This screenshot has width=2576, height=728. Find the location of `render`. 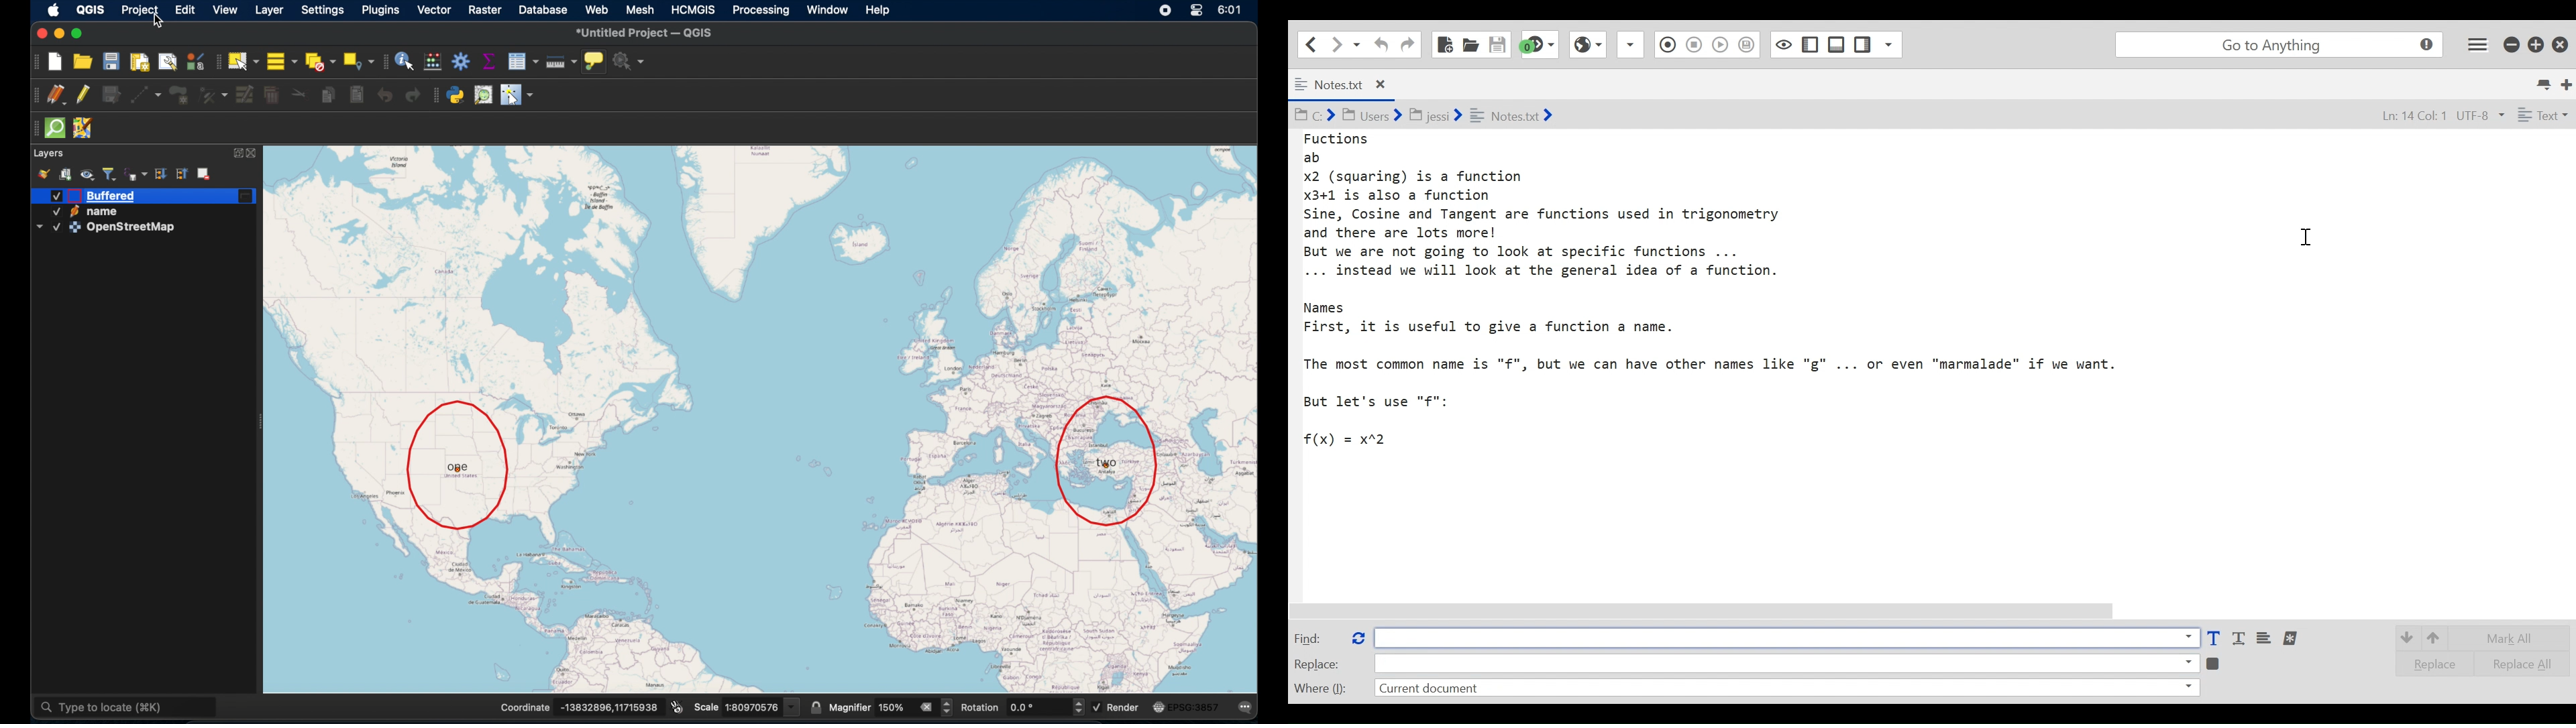

render is located at coordinates (1122, 708).